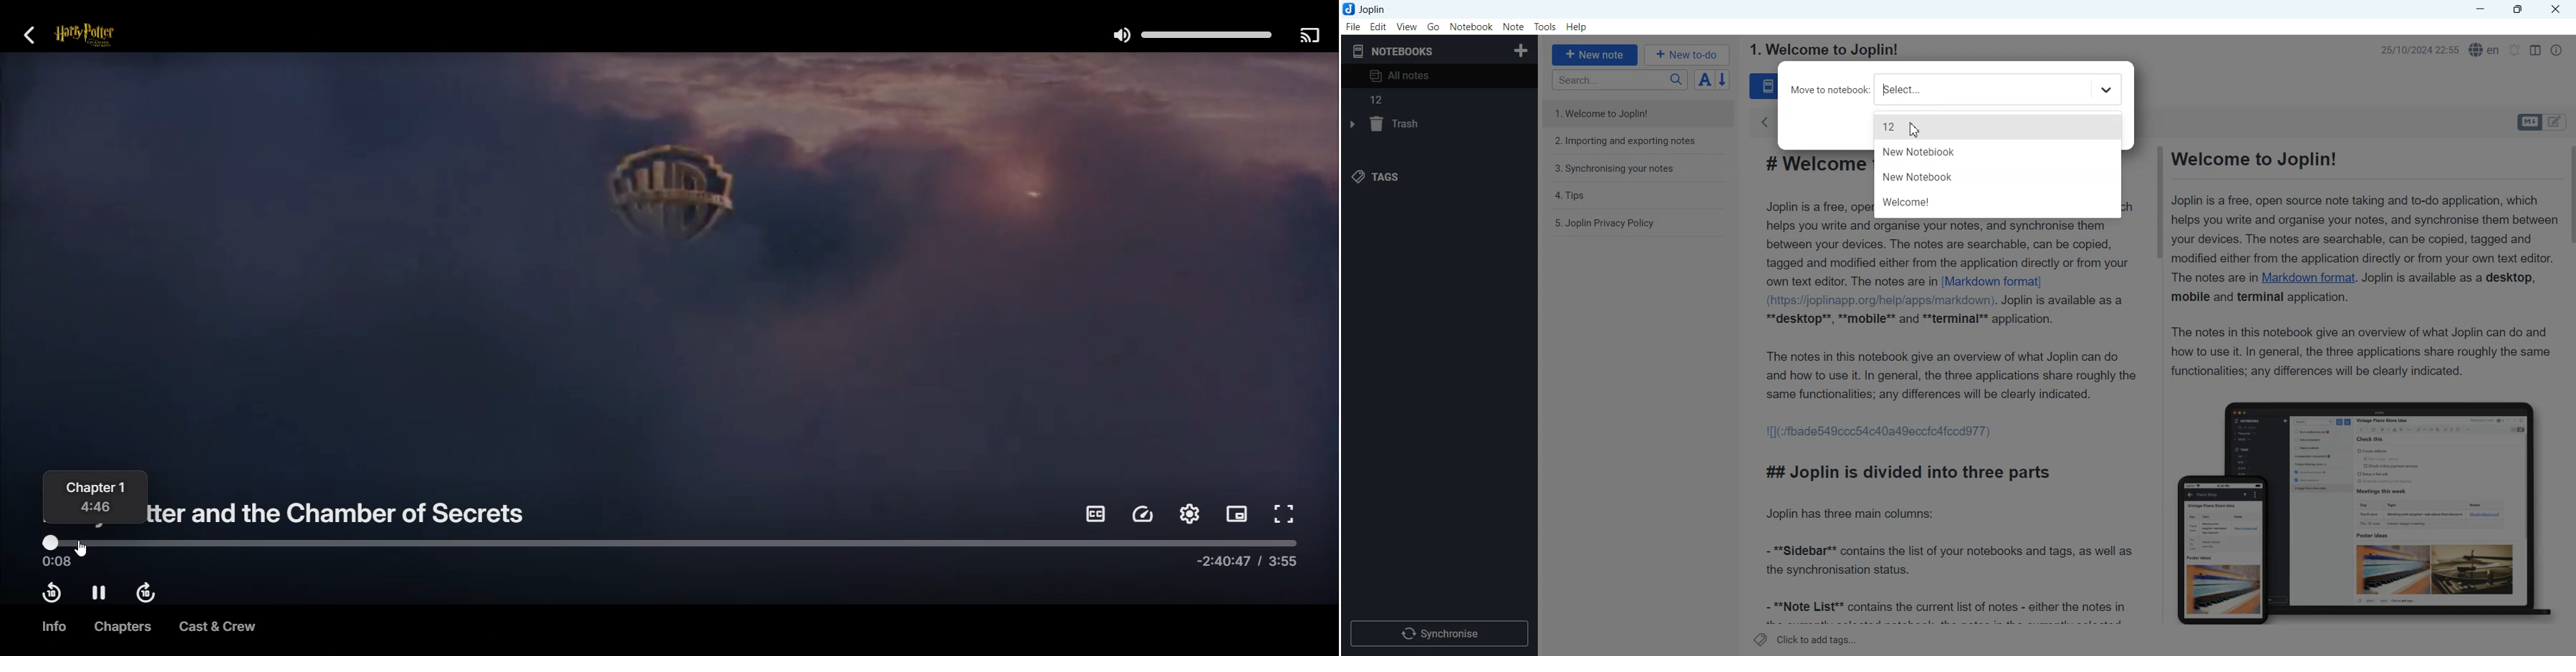 The width and height of the screenshot is (2576, 672). What do you see at coordinates (2000, 153) in the screenshot?
I see `New Notebook` at bounding box center [2000, 153].